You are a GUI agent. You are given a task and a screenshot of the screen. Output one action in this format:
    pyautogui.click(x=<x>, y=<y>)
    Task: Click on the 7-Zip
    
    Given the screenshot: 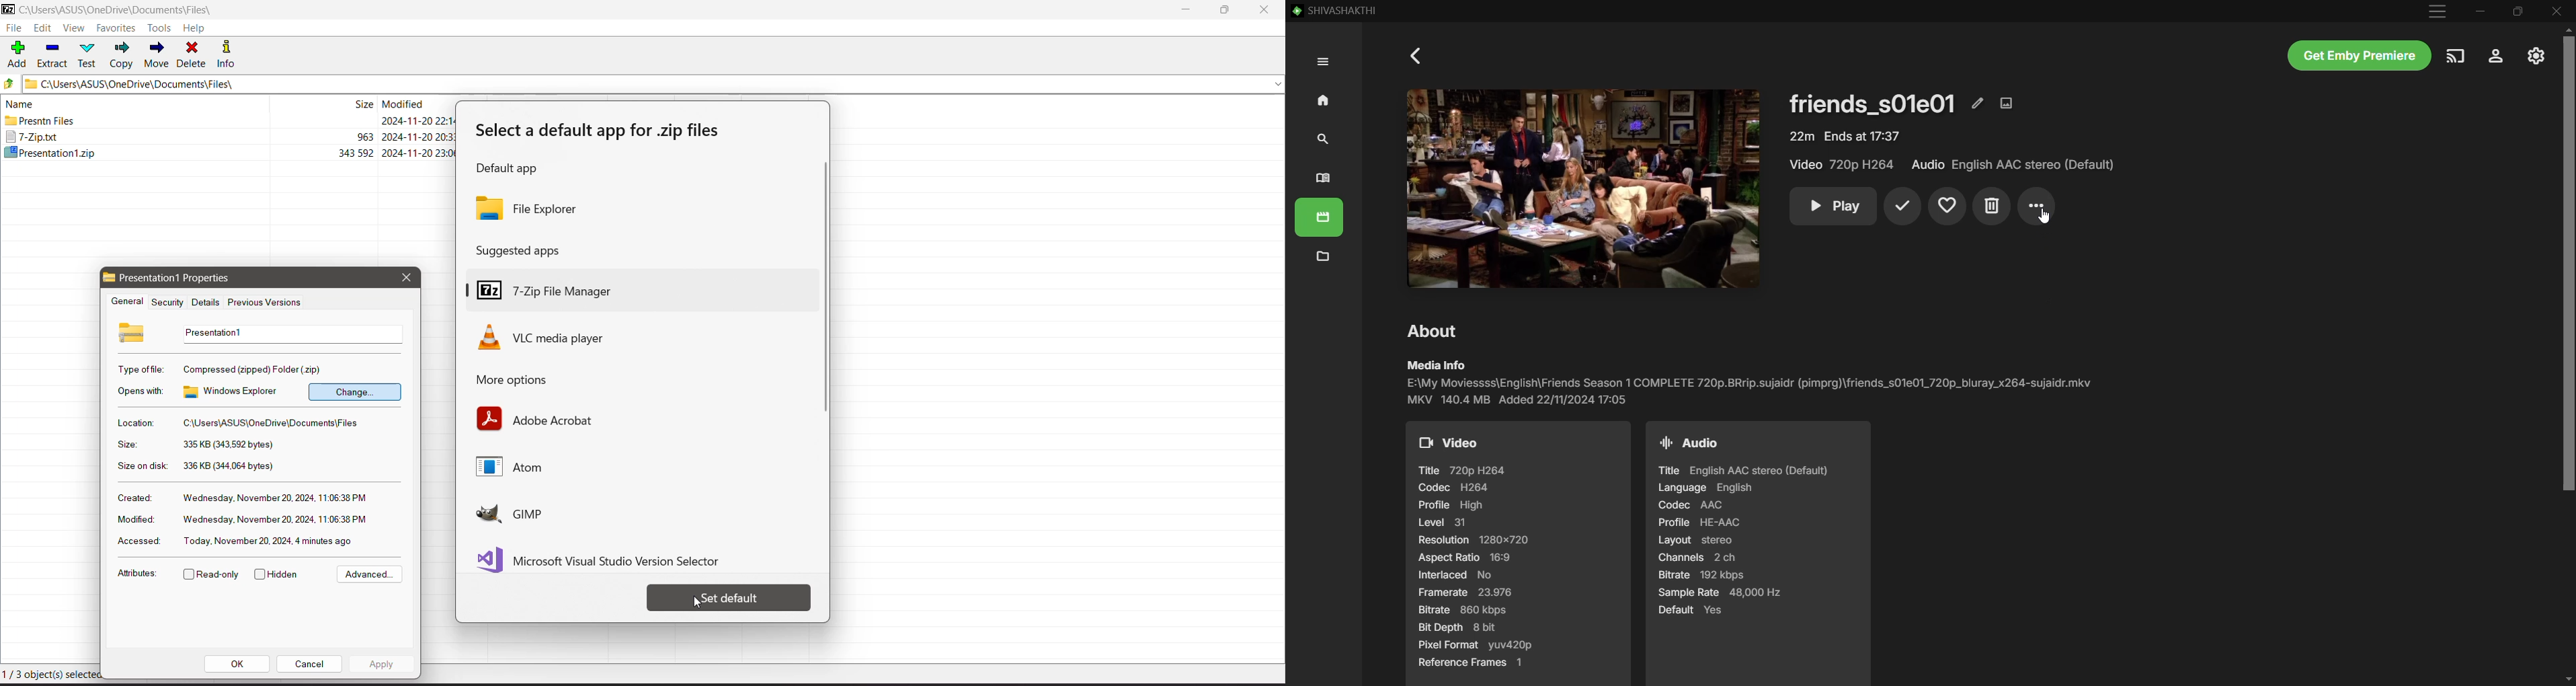 What is the action you would take?
    pyautogui.click(x=231, y=136)
    